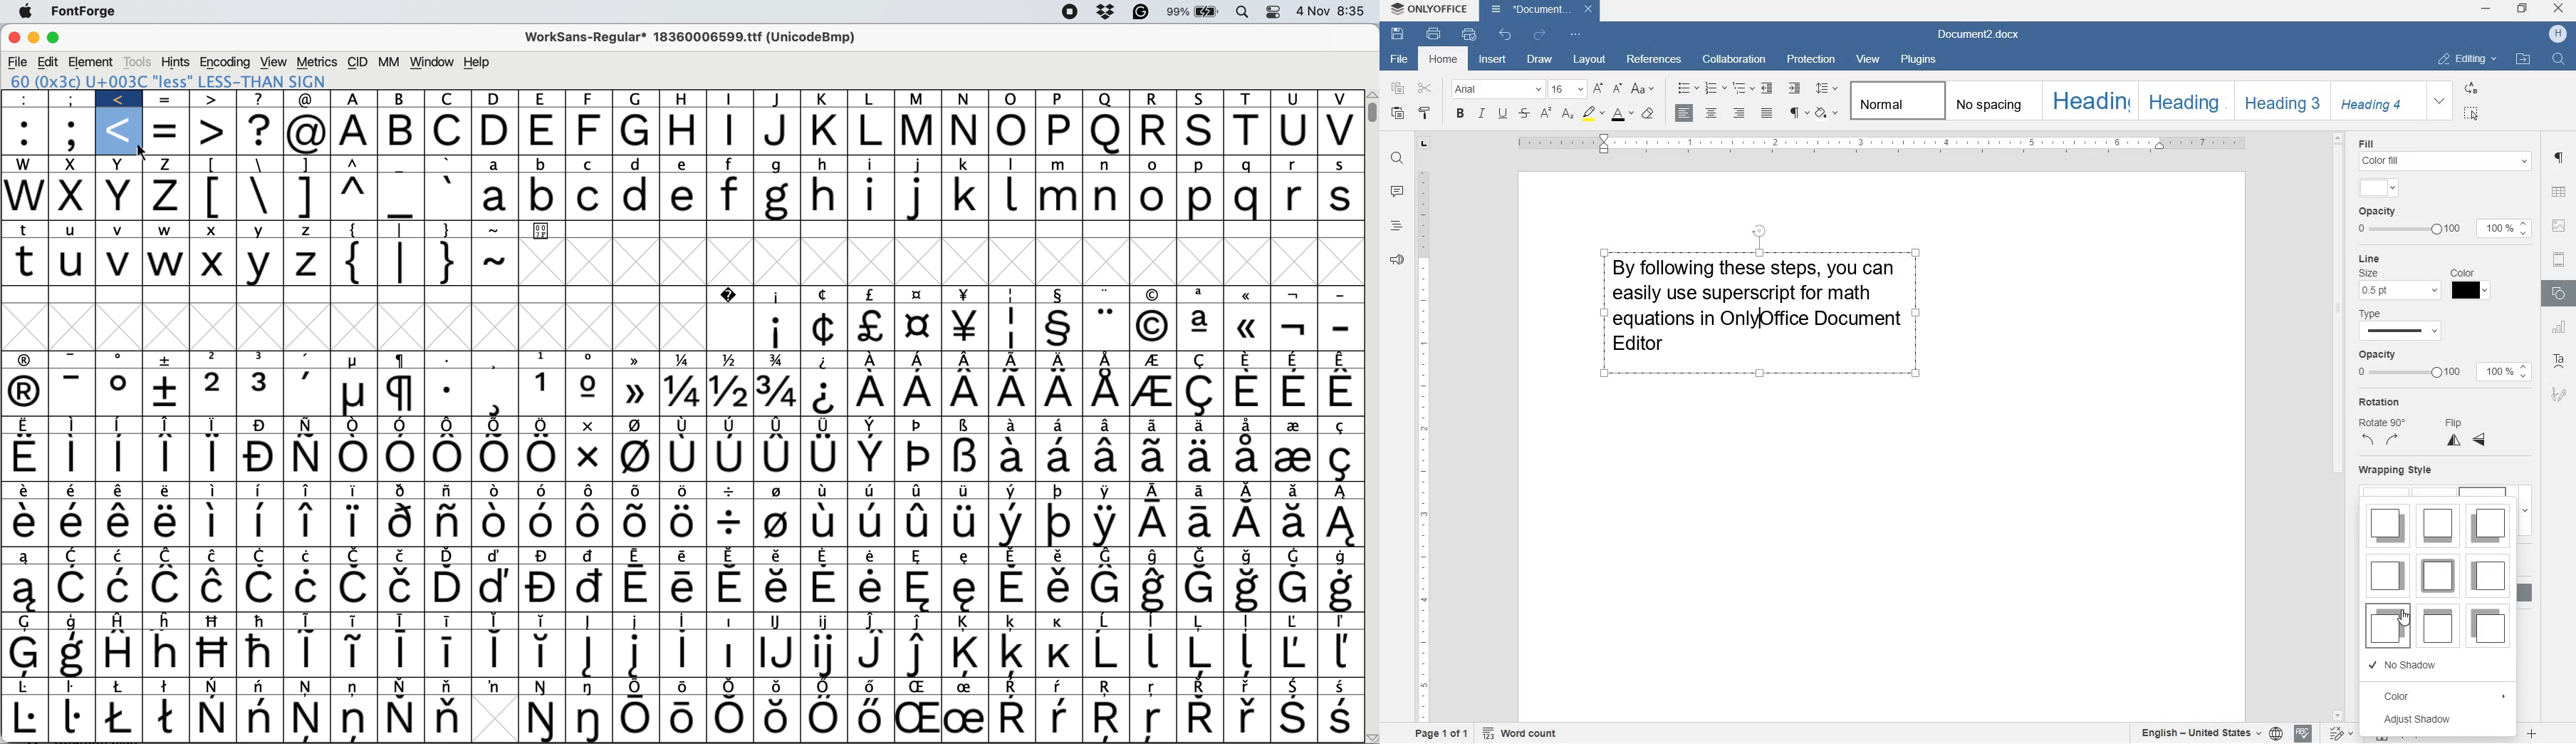 The height and width of the screenshot is (756, 2576). What do you see at coordinates (1492, 60) in the screenshot?
I see `insert` at bounding box center [1492, 60].